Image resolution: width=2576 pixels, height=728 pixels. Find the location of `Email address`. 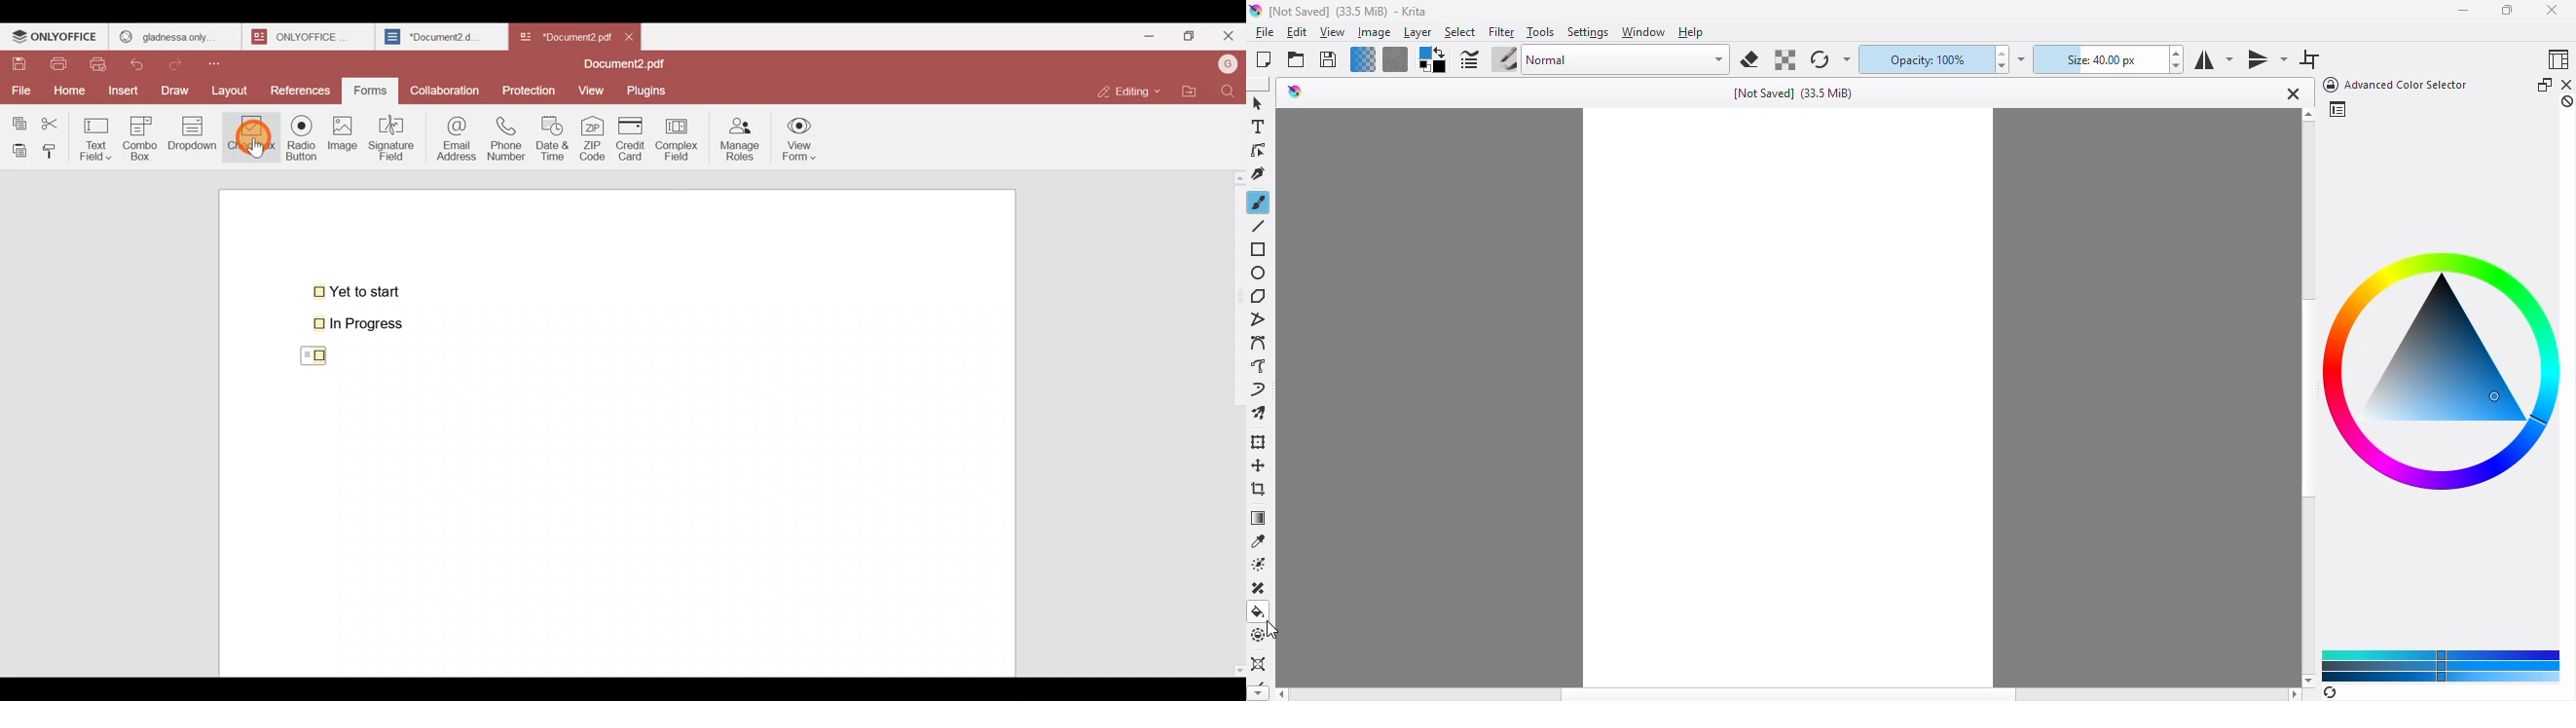

Email address is located at coordinates (454, 137).